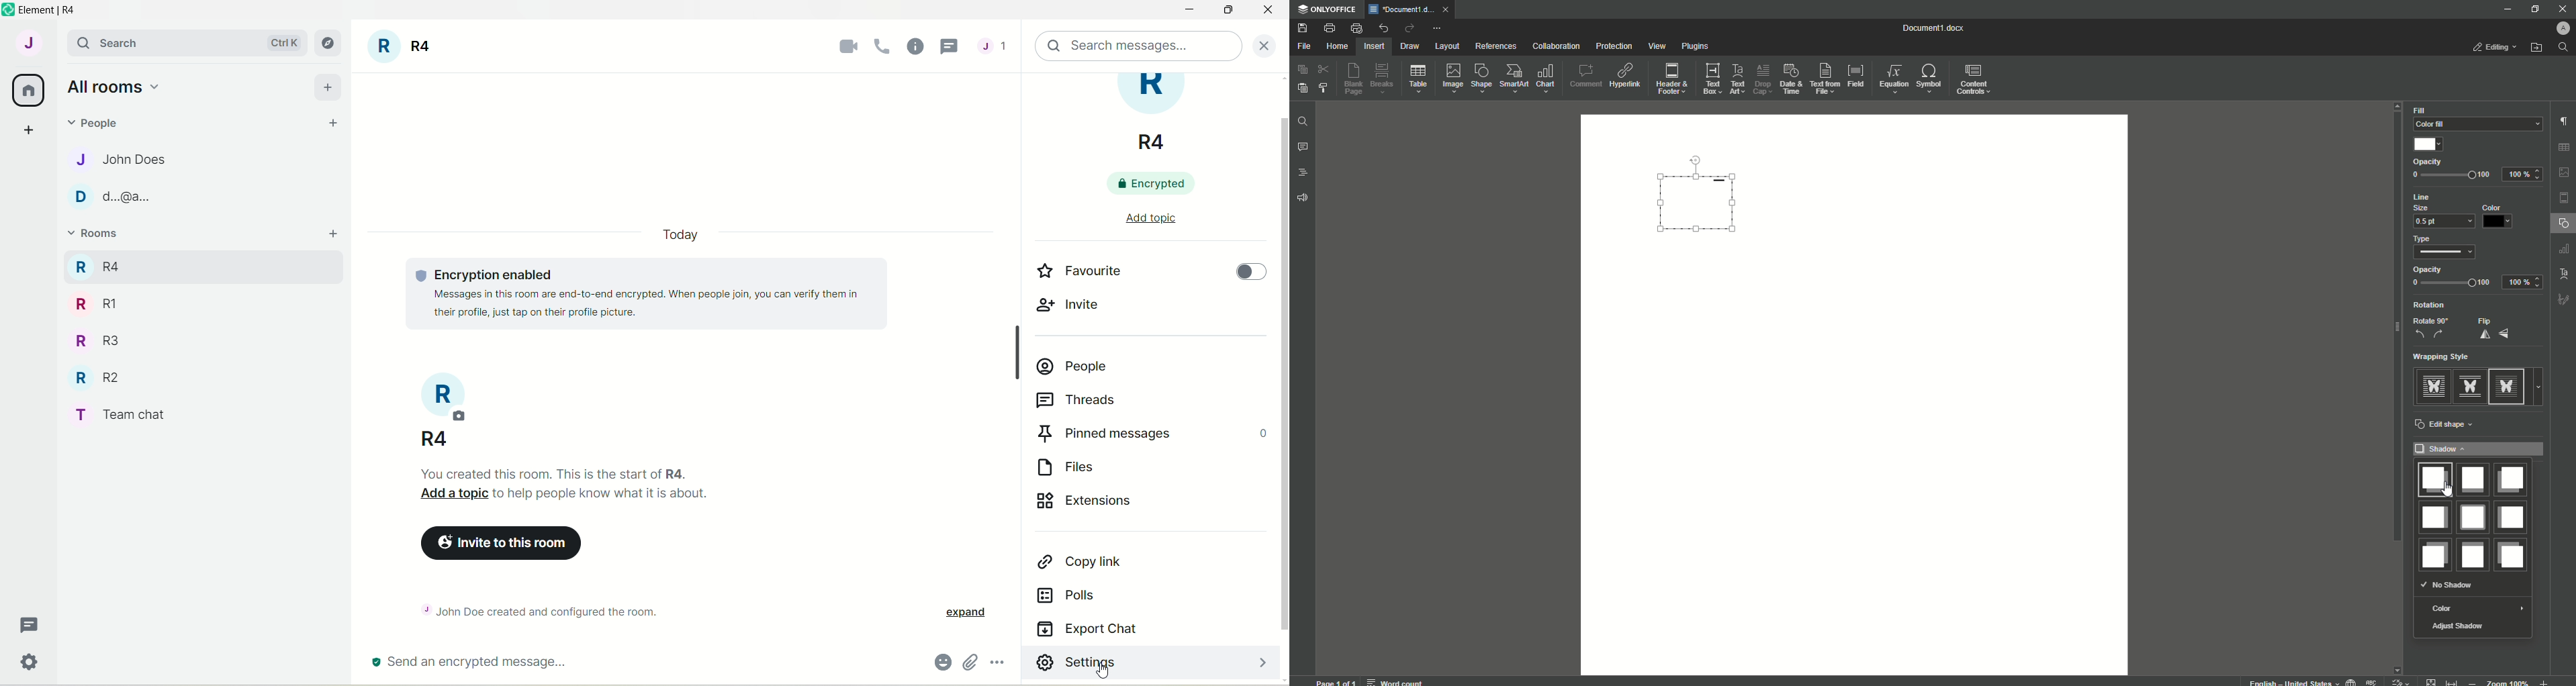 The height and width of the screenshot is (700, 2576). What do you see at coordinates (941, 663) in the screenshot?
I see `emoji` at bounding box center [941, 663].